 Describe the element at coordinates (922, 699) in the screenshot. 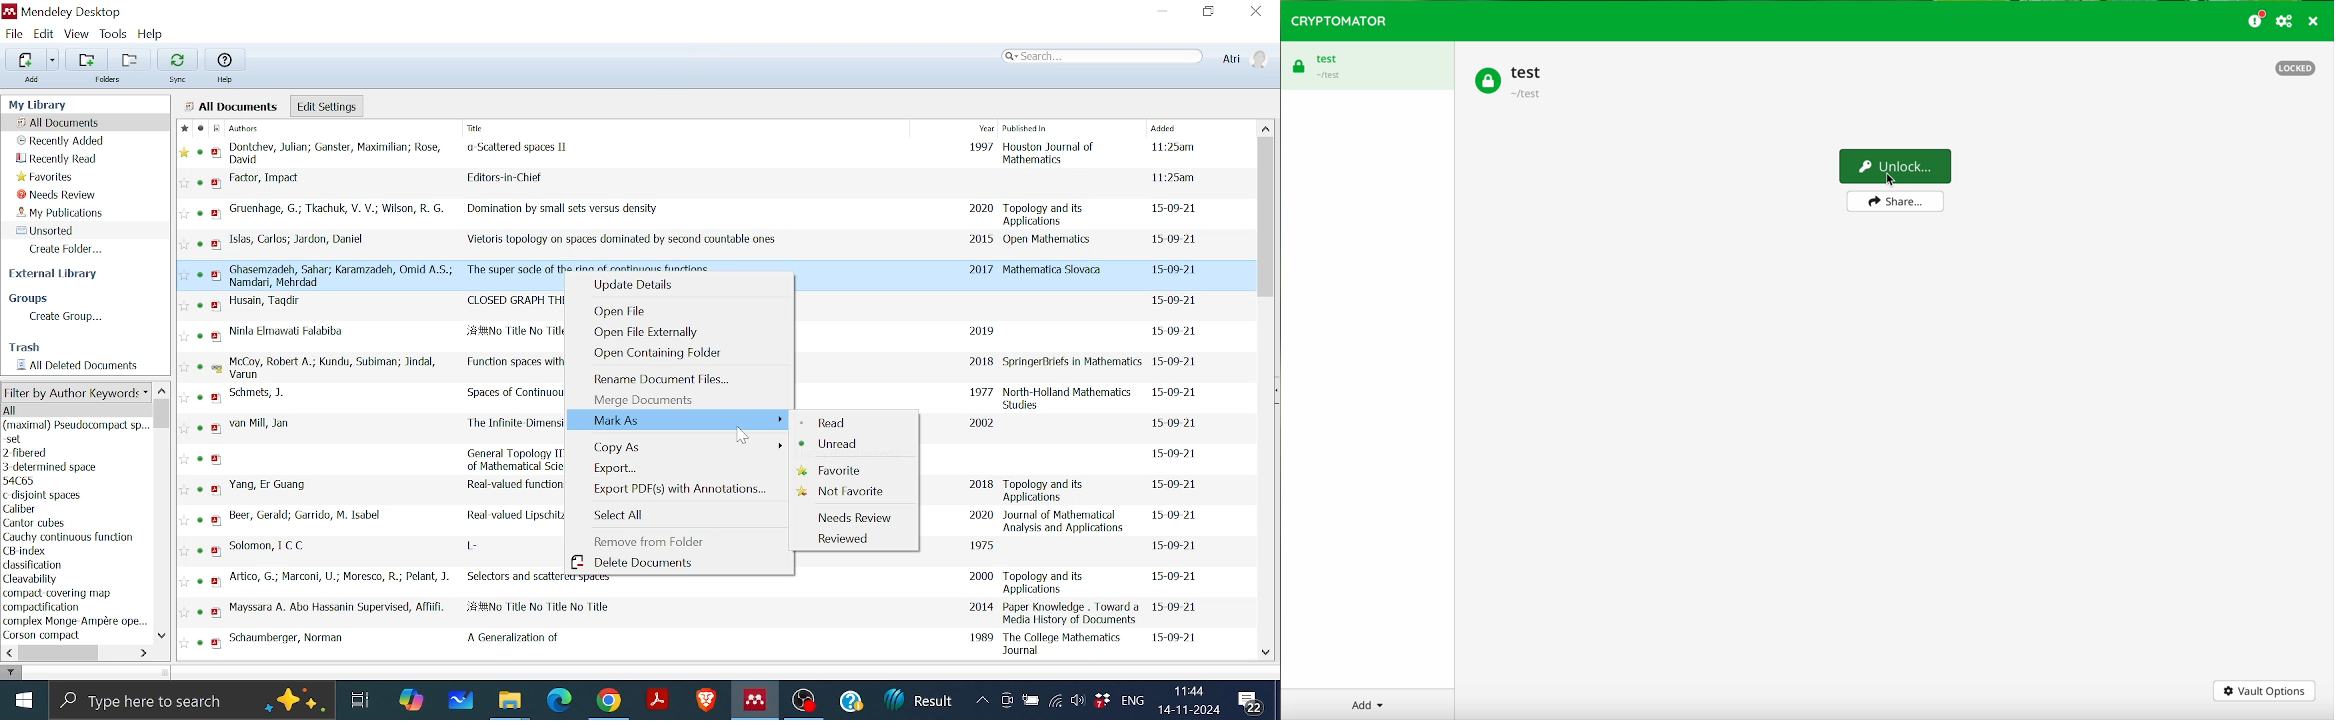

I see `News updates` at that location.